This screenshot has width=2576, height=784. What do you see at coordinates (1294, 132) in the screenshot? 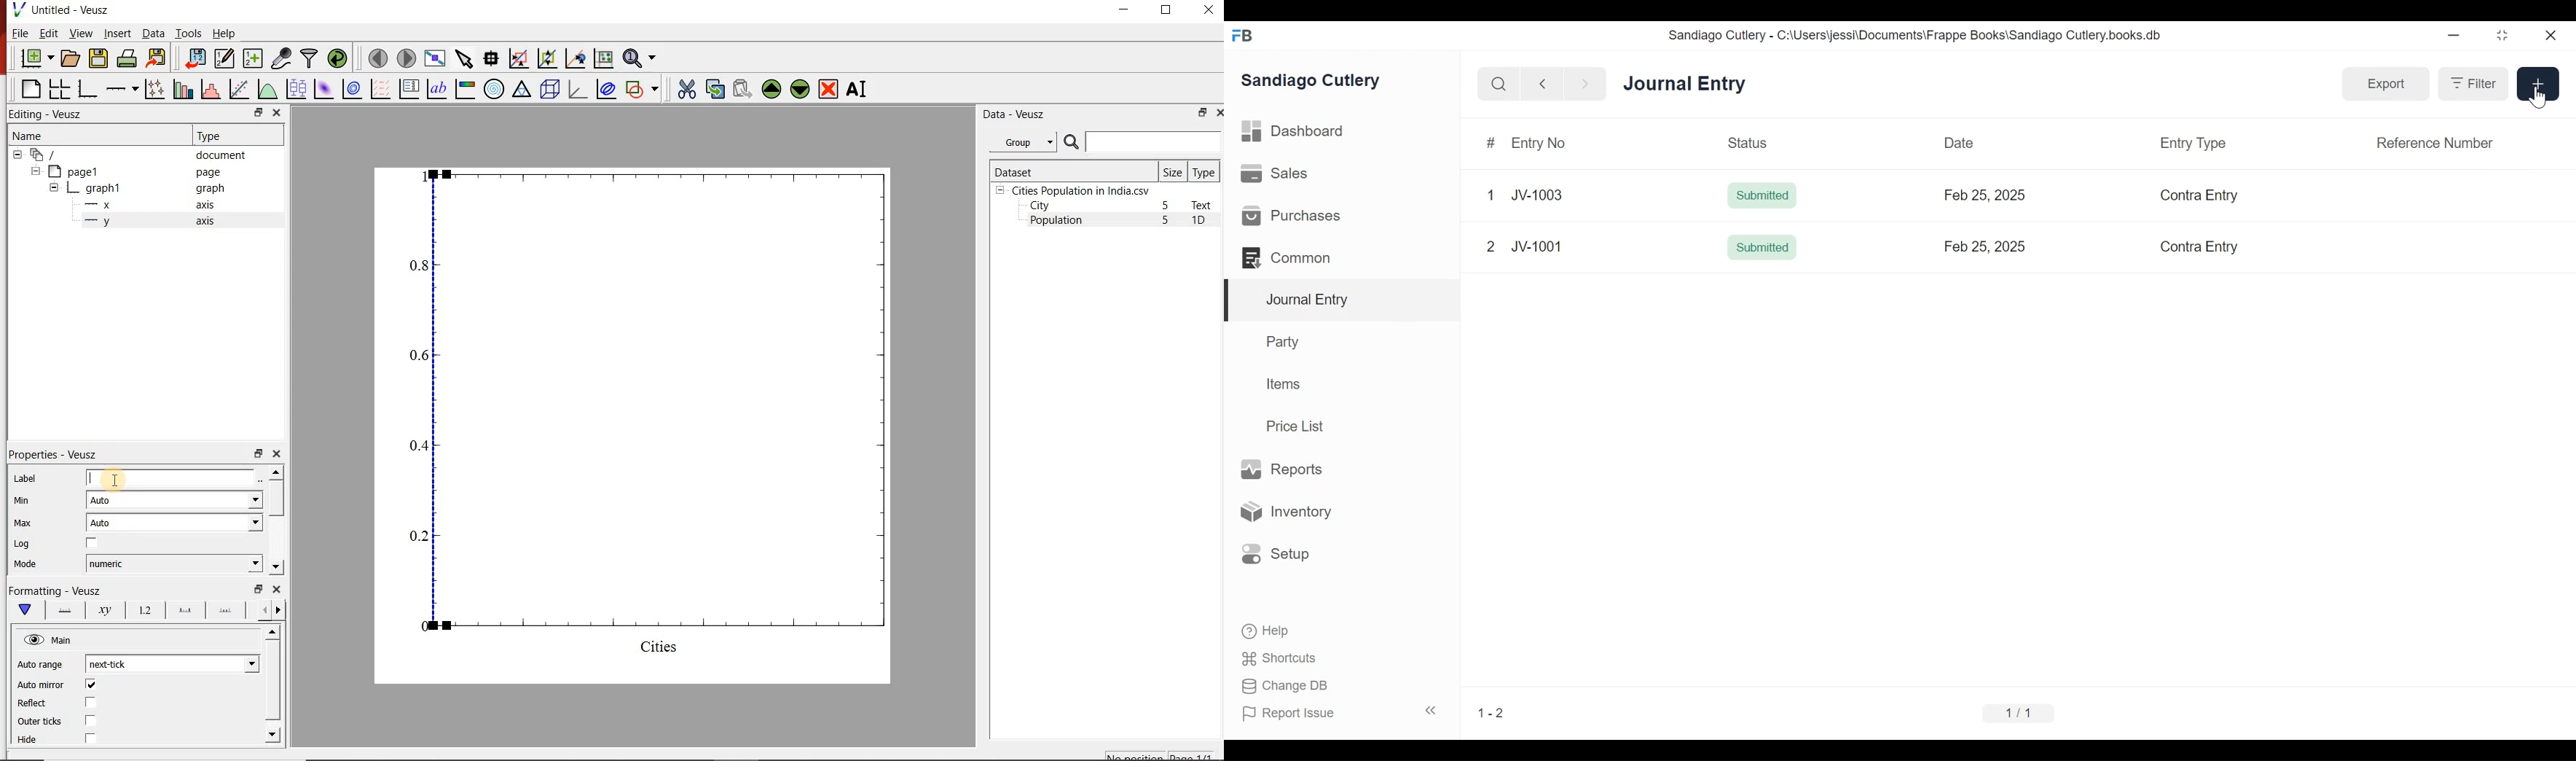
I see `Dashboard` at bounding box center [1294, 132].